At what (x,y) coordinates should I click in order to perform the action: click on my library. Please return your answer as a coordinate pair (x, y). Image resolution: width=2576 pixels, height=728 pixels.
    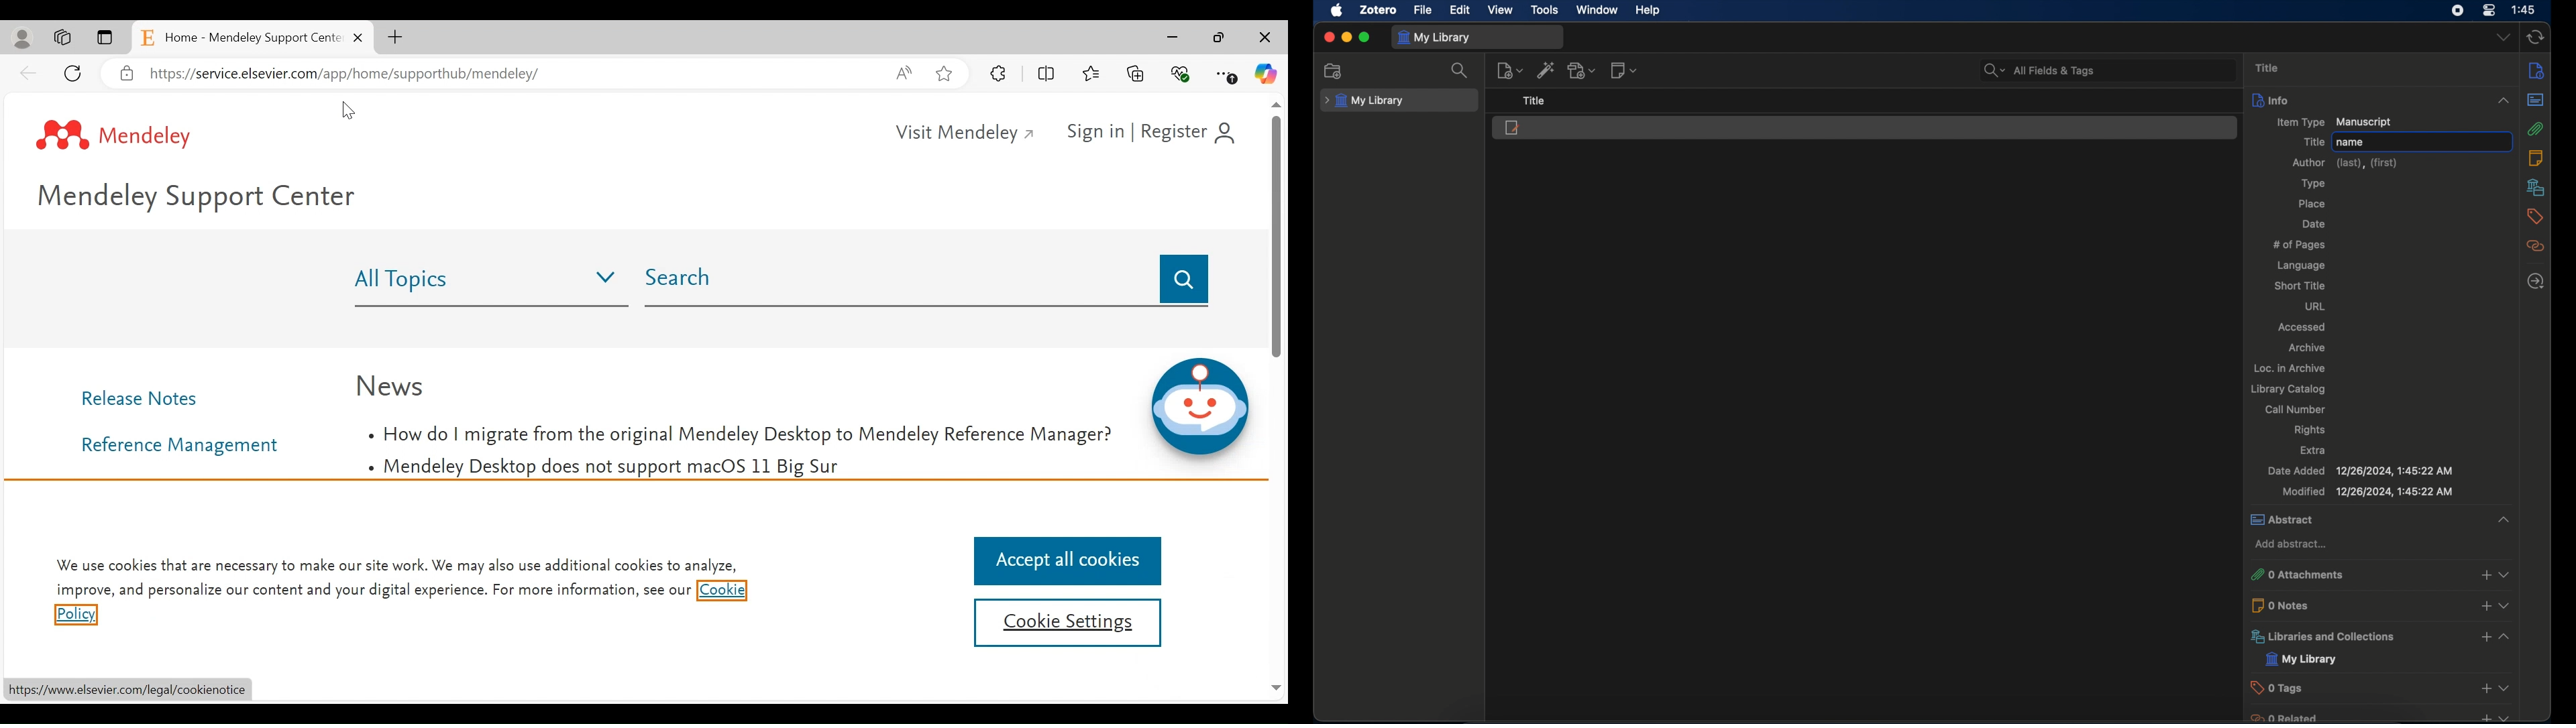
    Looking at the image, I should click on (2301, 660).